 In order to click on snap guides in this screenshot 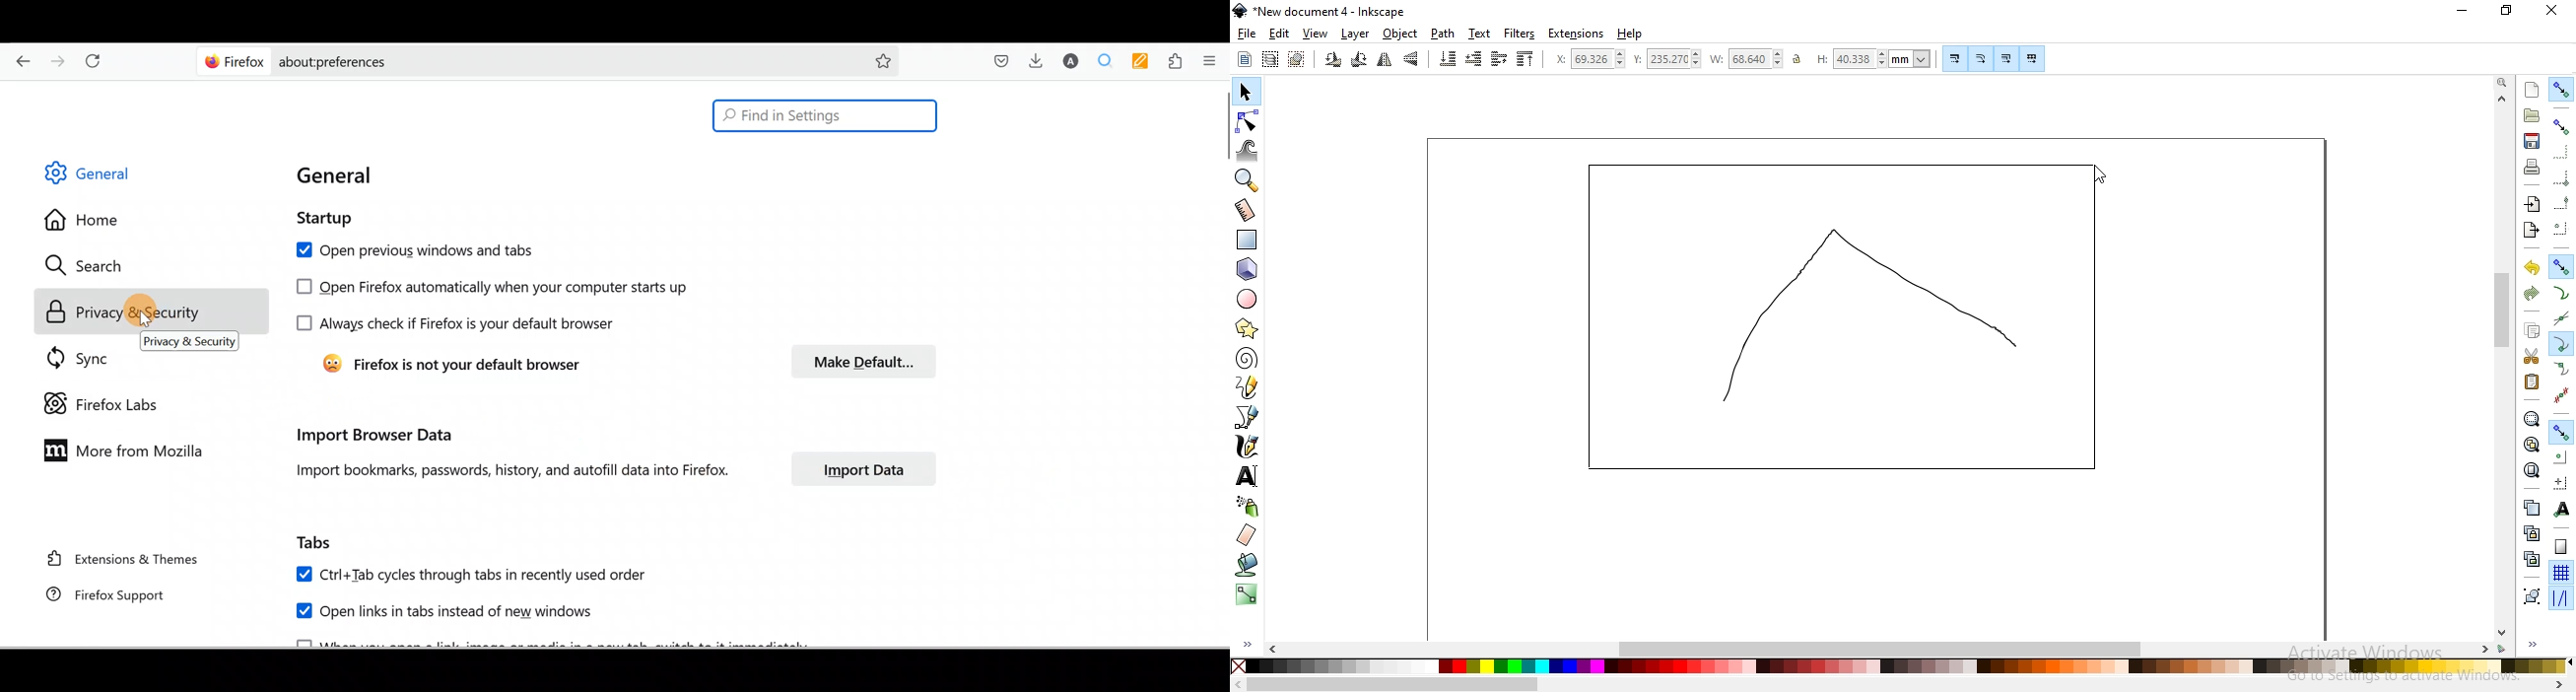, I will do `click(2558, 598)`.